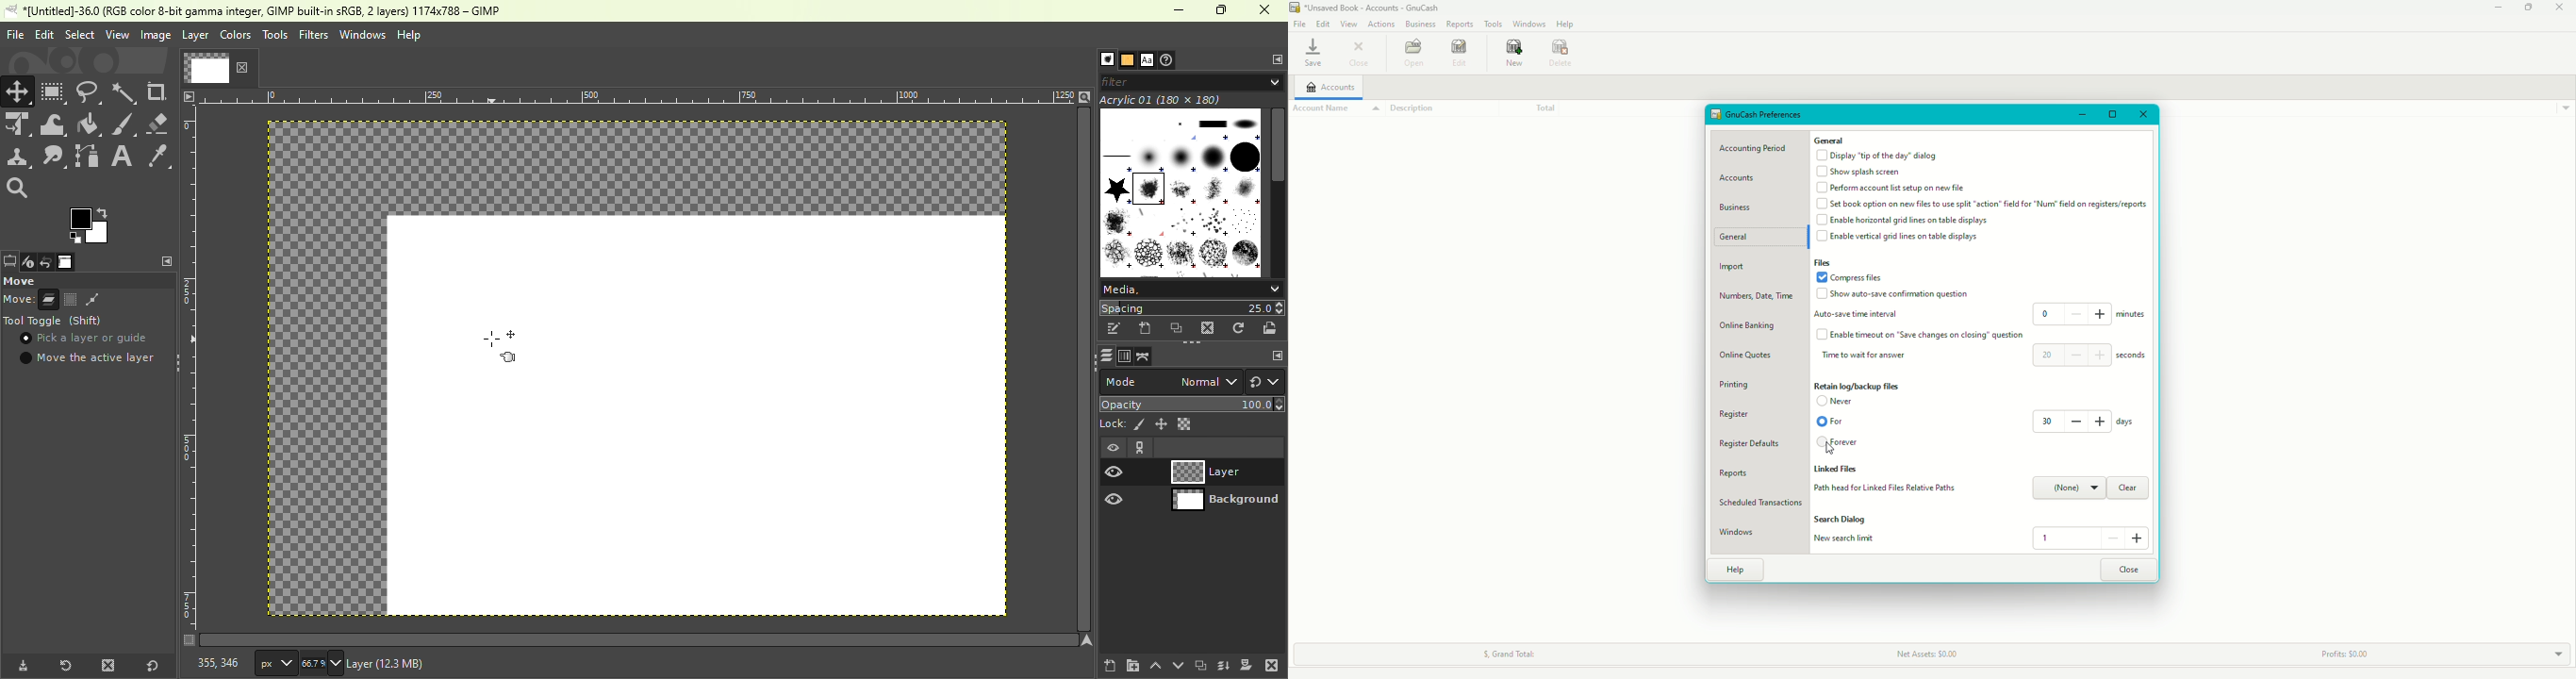 The height and width of the screenshot is (700, 2576). What do you see at coordinates (1733, 269) in the screenshot?
I see `Import` at bounding box center [1733, 269].